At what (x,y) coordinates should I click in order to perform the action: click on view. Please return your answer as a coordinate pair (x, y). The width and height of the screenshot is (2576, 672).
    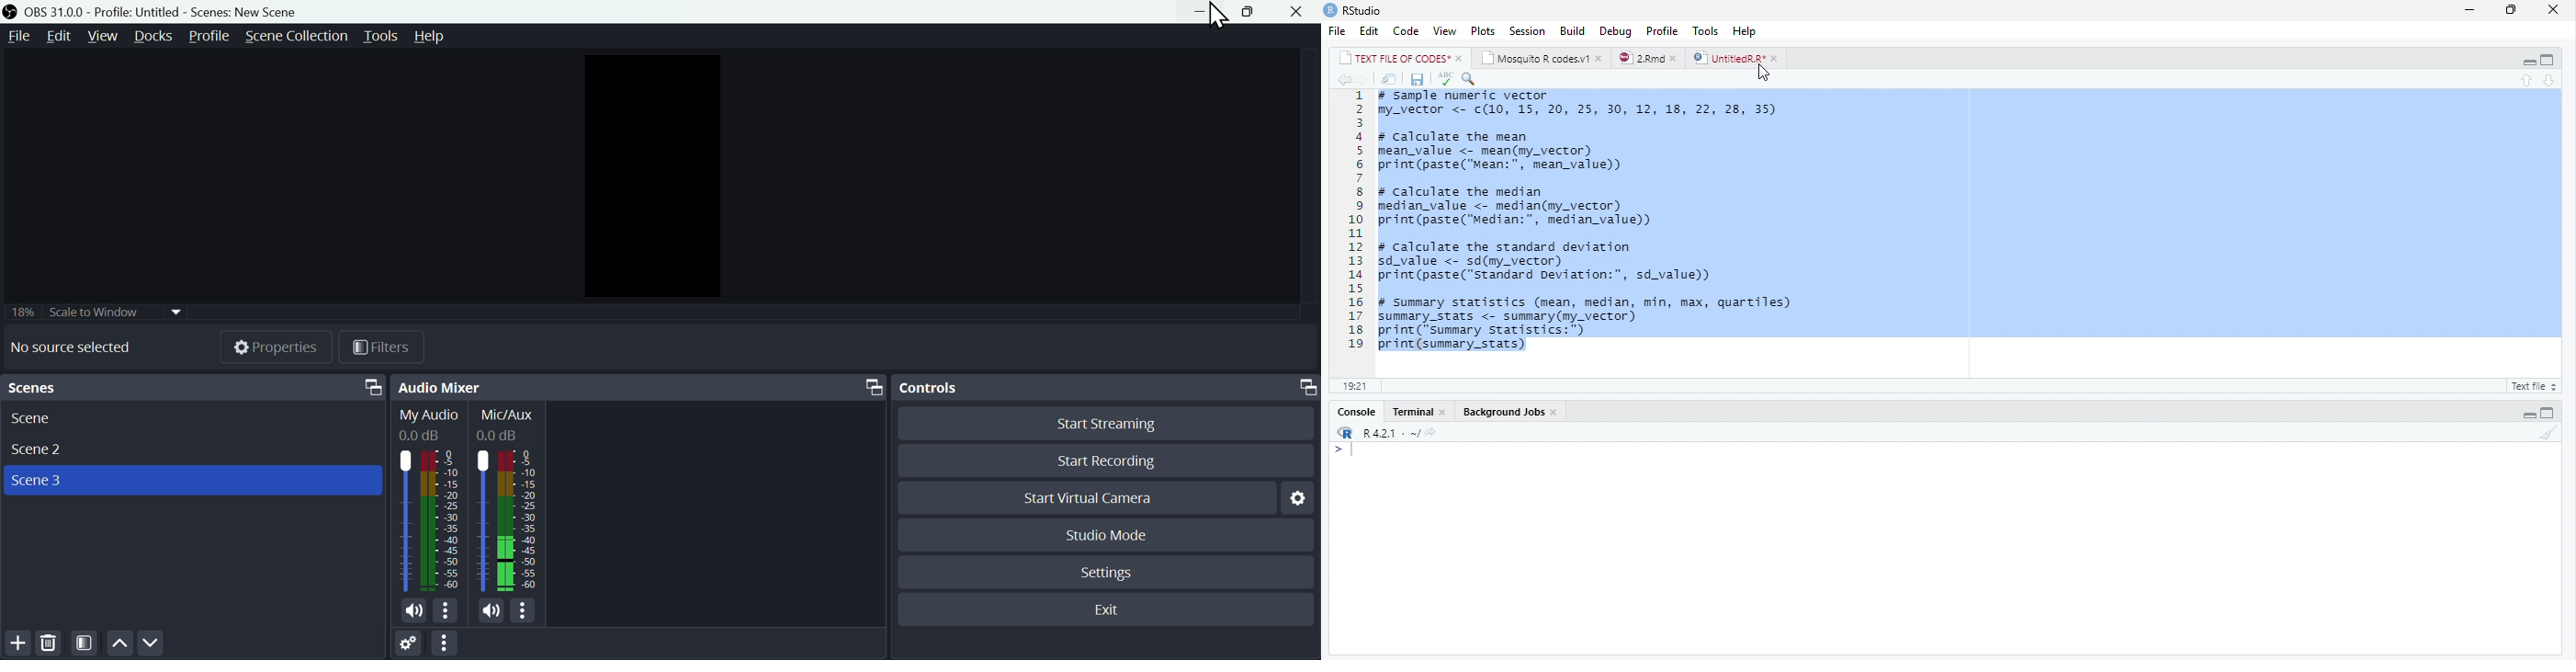
    Looking at the image, I should click on (1445, 31).